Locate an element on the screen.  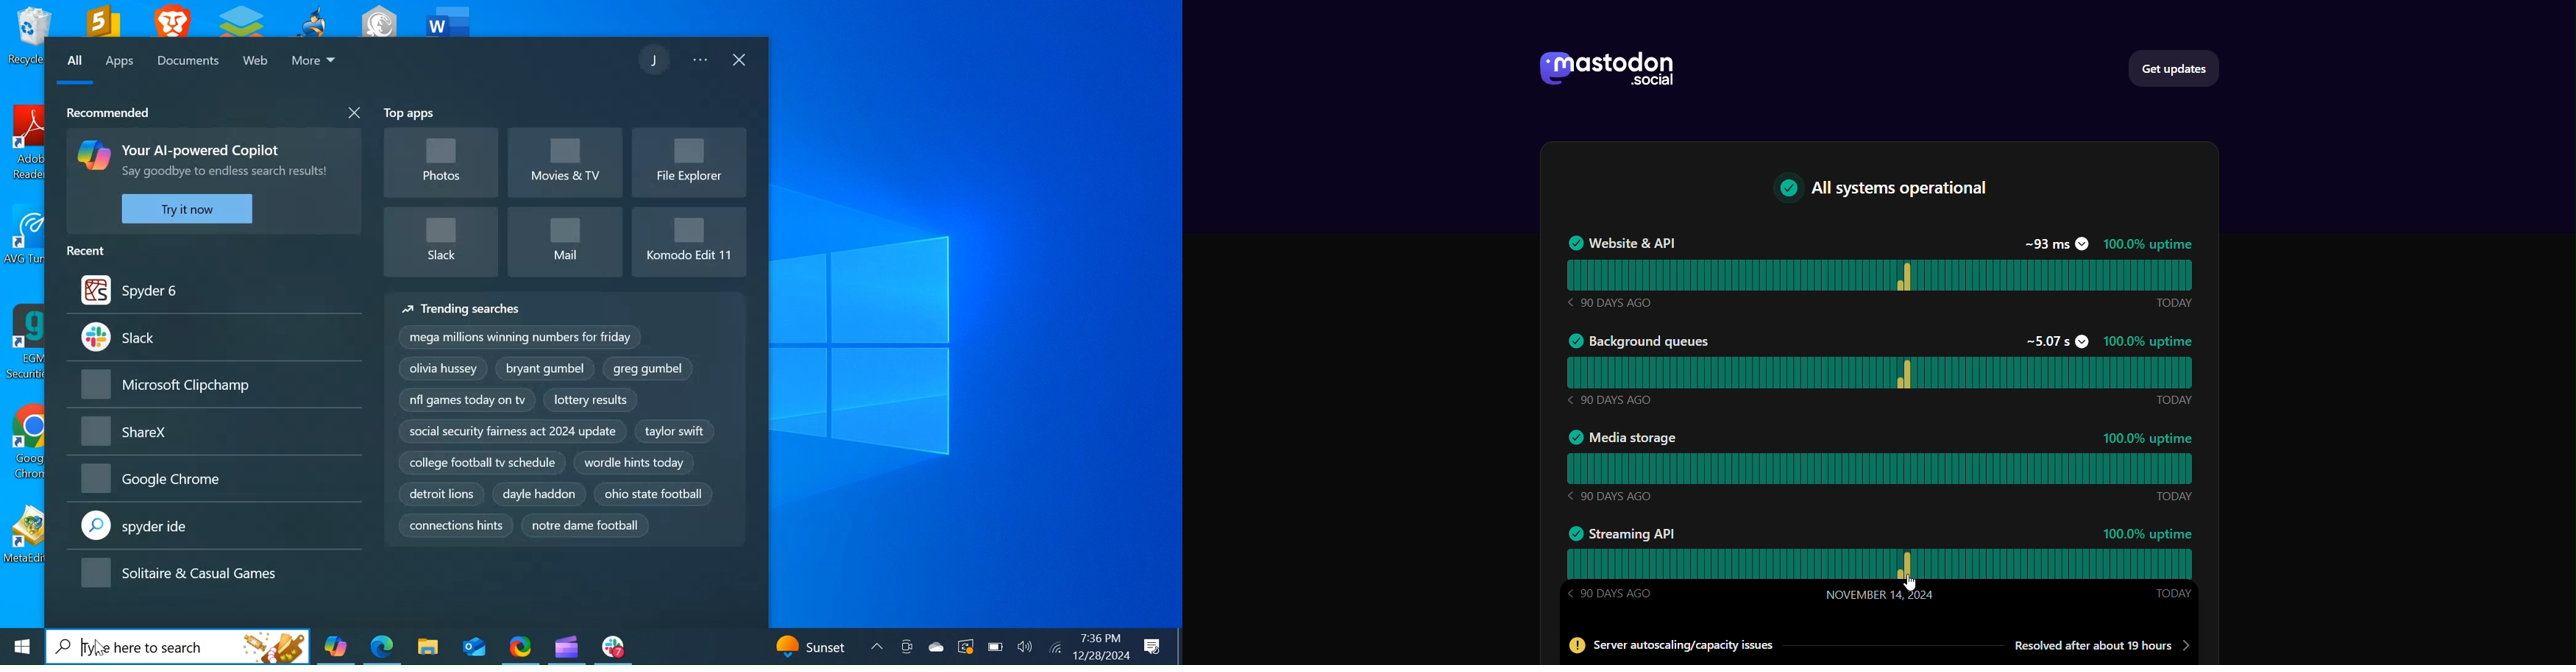
Website & API is located at coordinates (1620, 243).